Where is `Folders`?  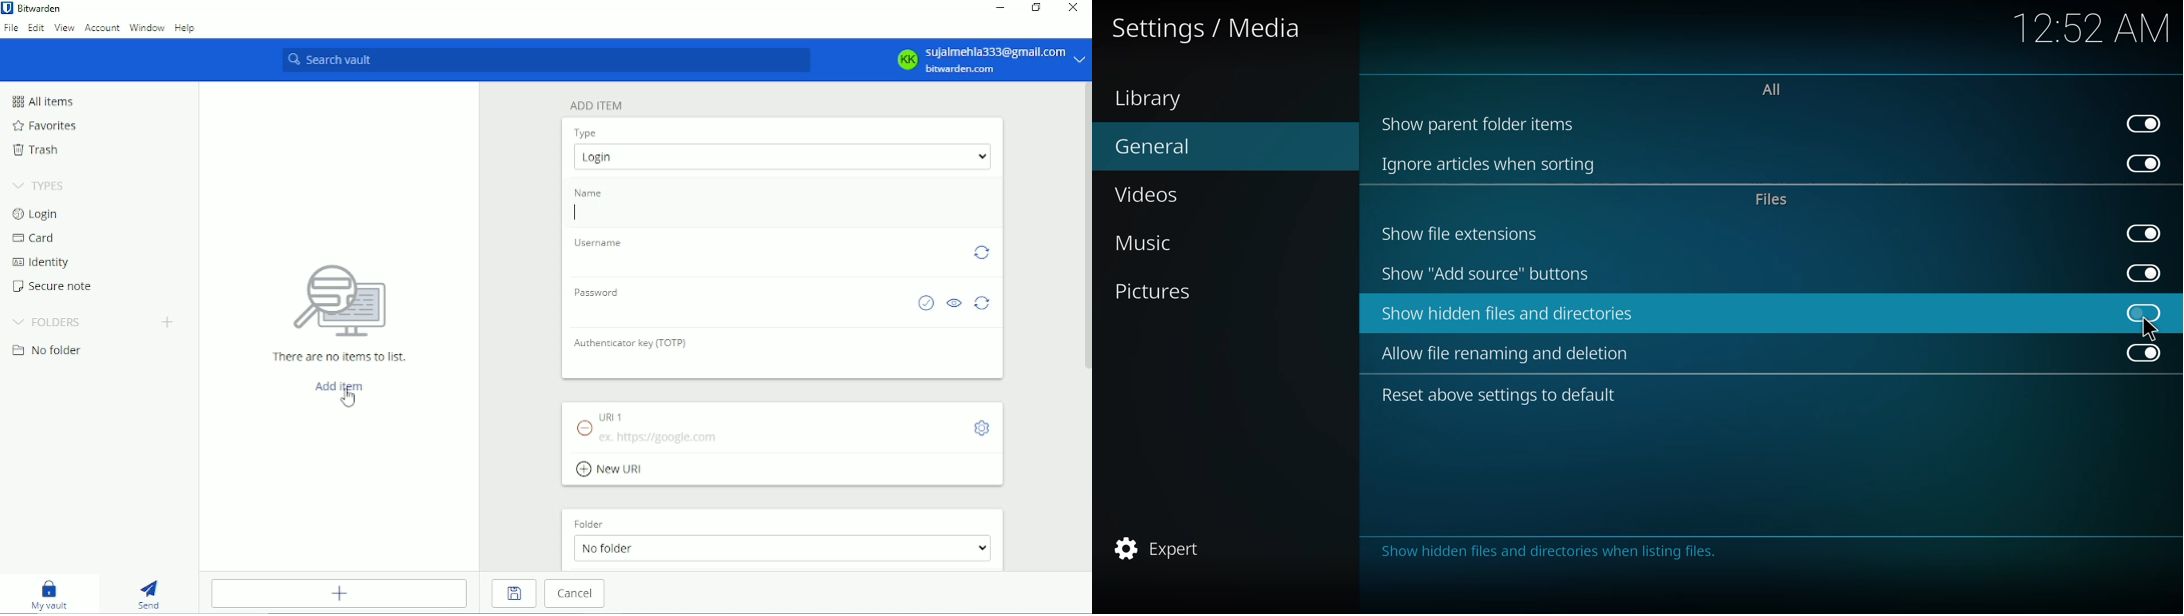
Folders is located at coordinates (50, 320).